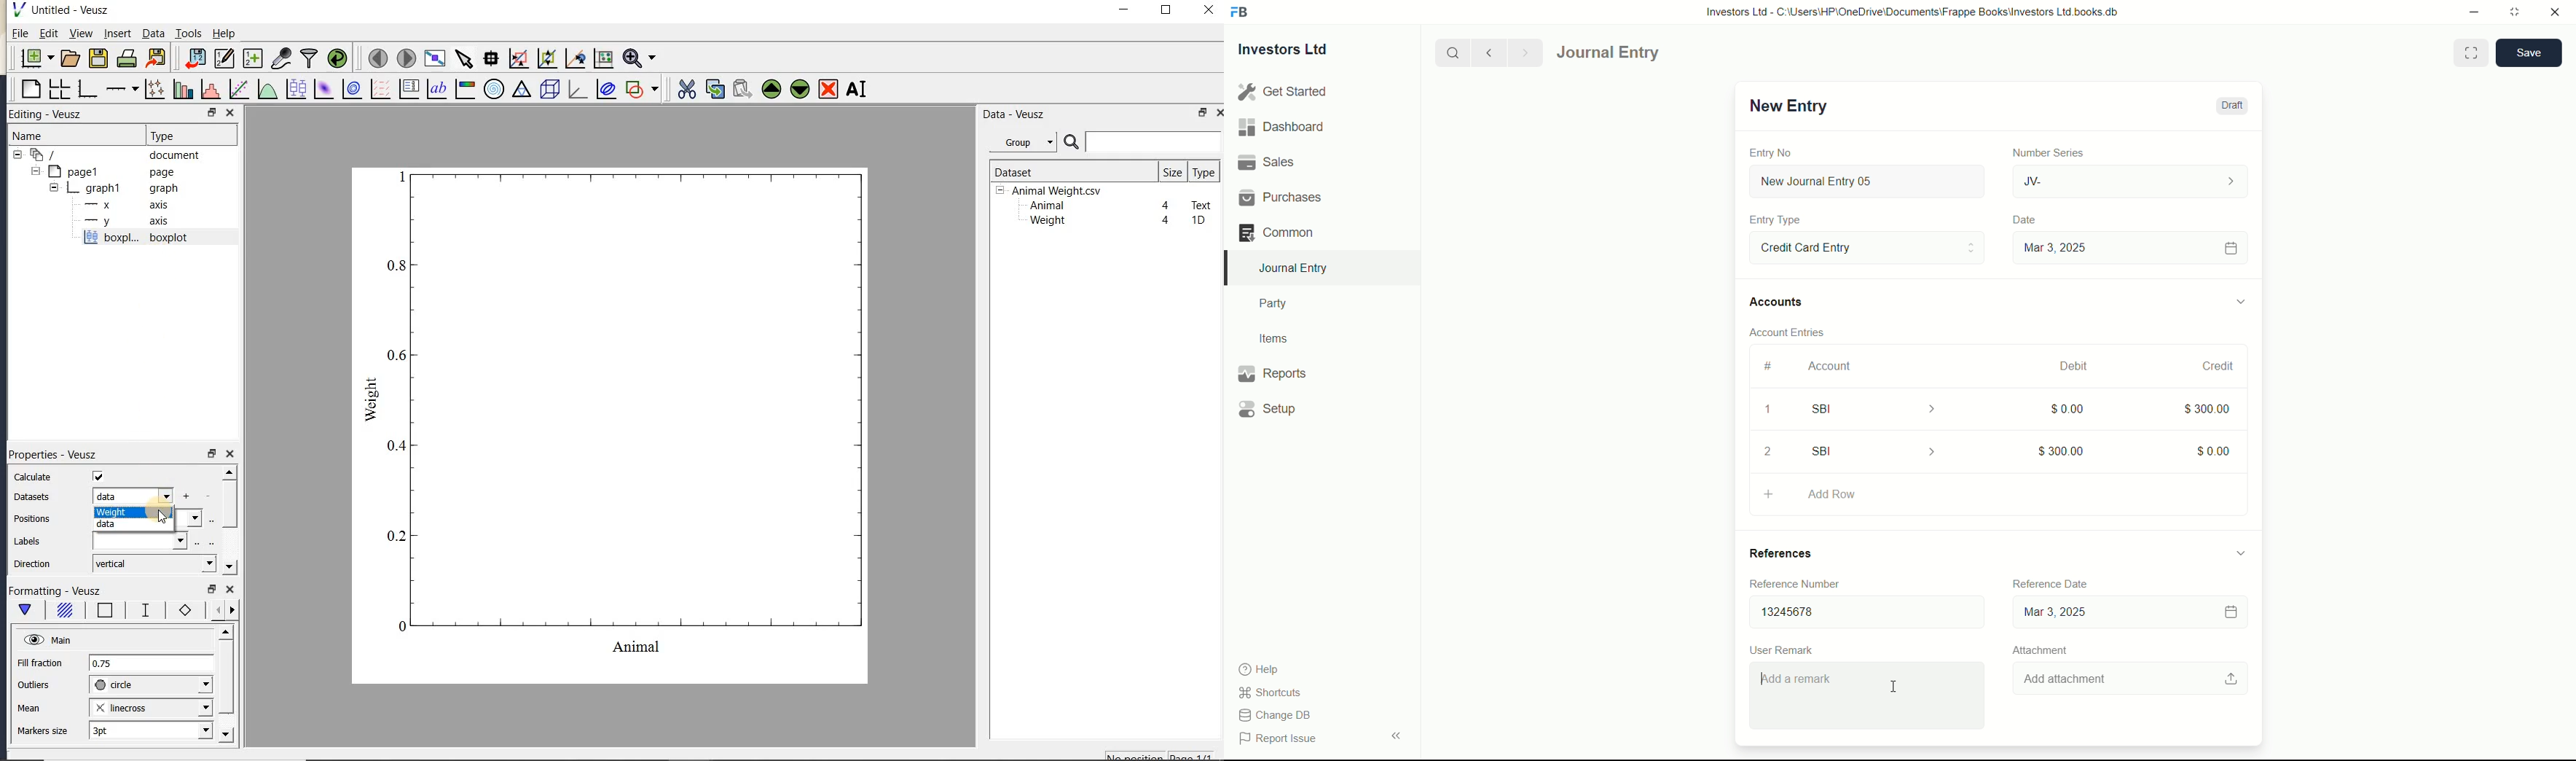 The width and height of the screenshot is (2576, 784). I want to click on restore, so click(211, 453).